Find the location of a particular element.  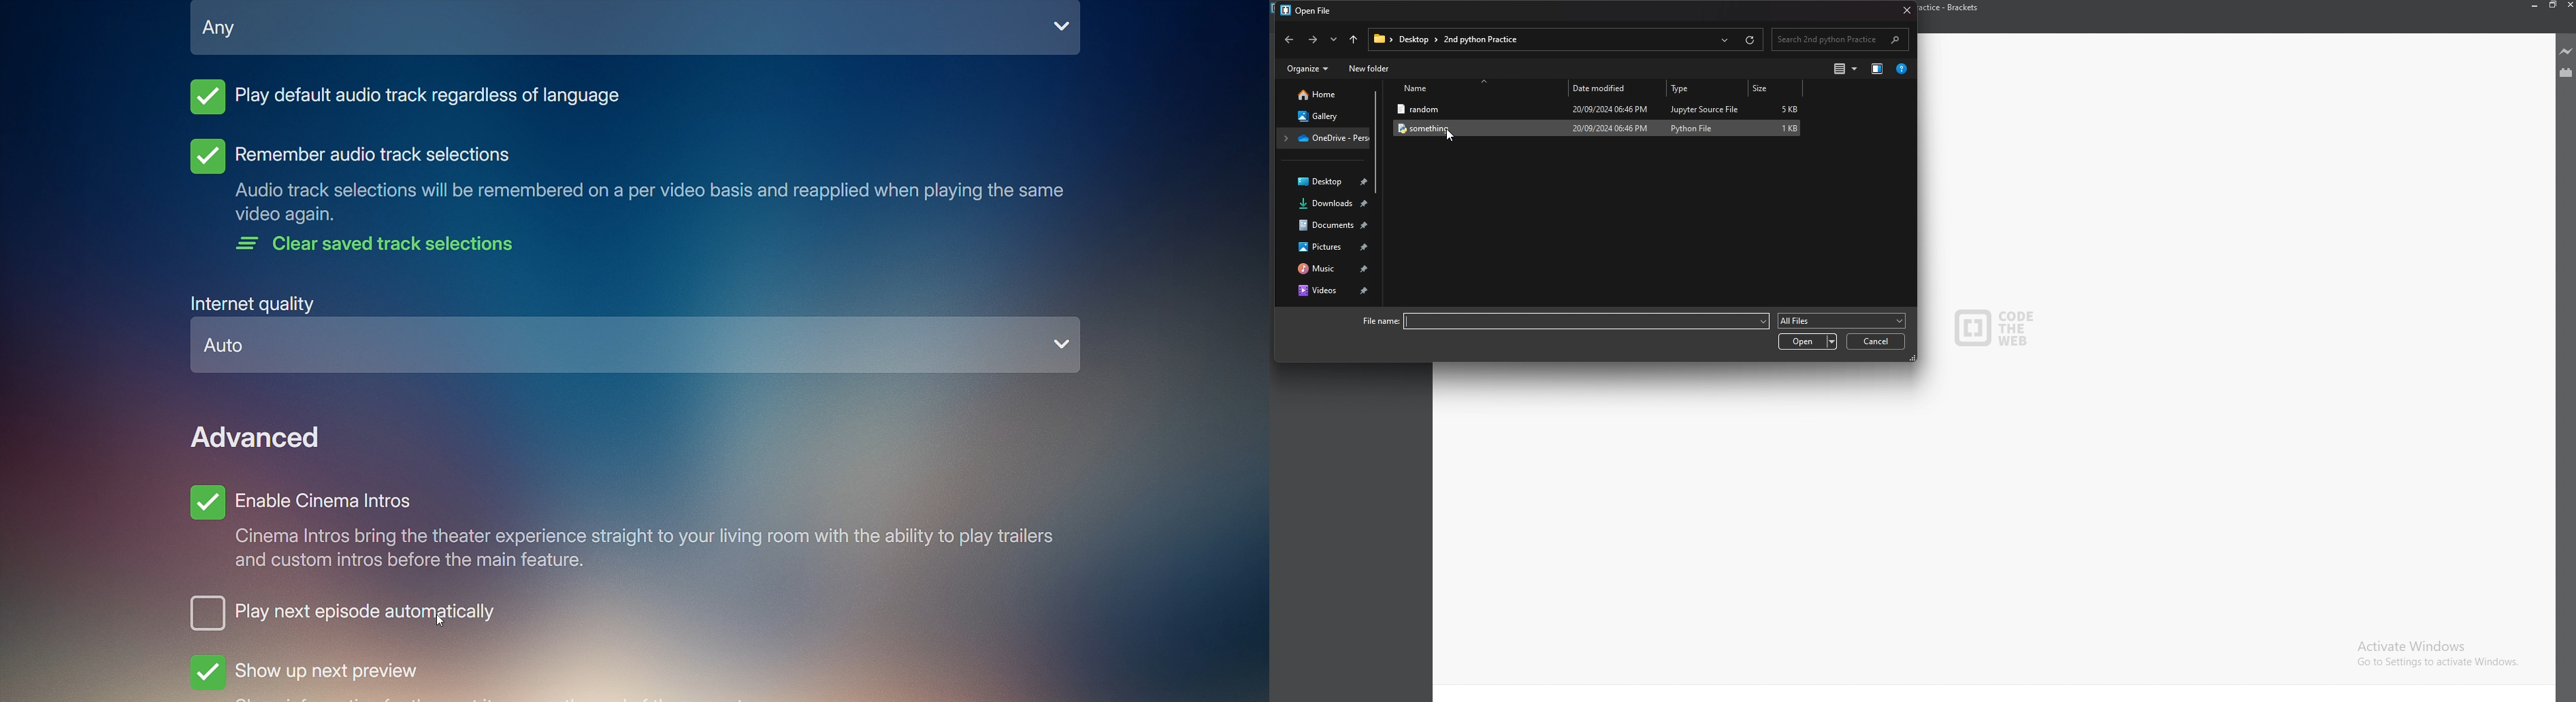

1 KB is located at coordinates (1789, 129).